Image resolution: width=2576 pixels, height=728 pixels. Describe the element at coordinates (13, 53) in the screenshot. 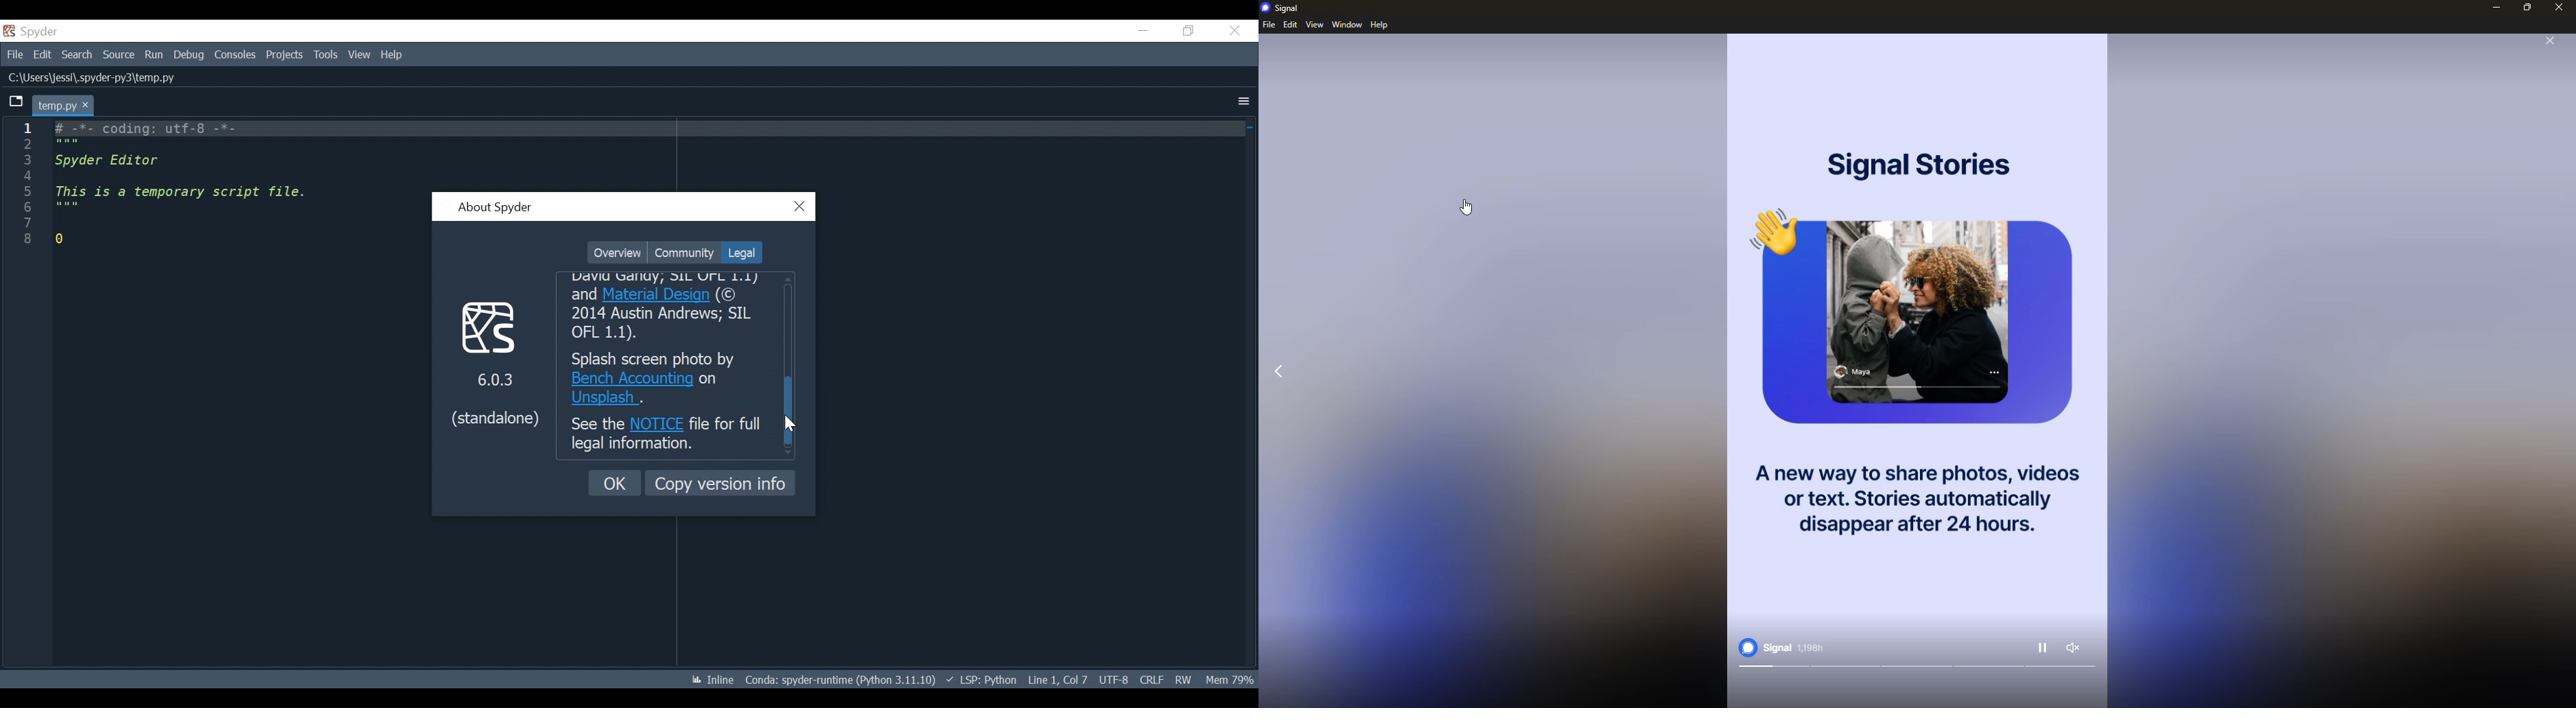

I see `File` at that location.